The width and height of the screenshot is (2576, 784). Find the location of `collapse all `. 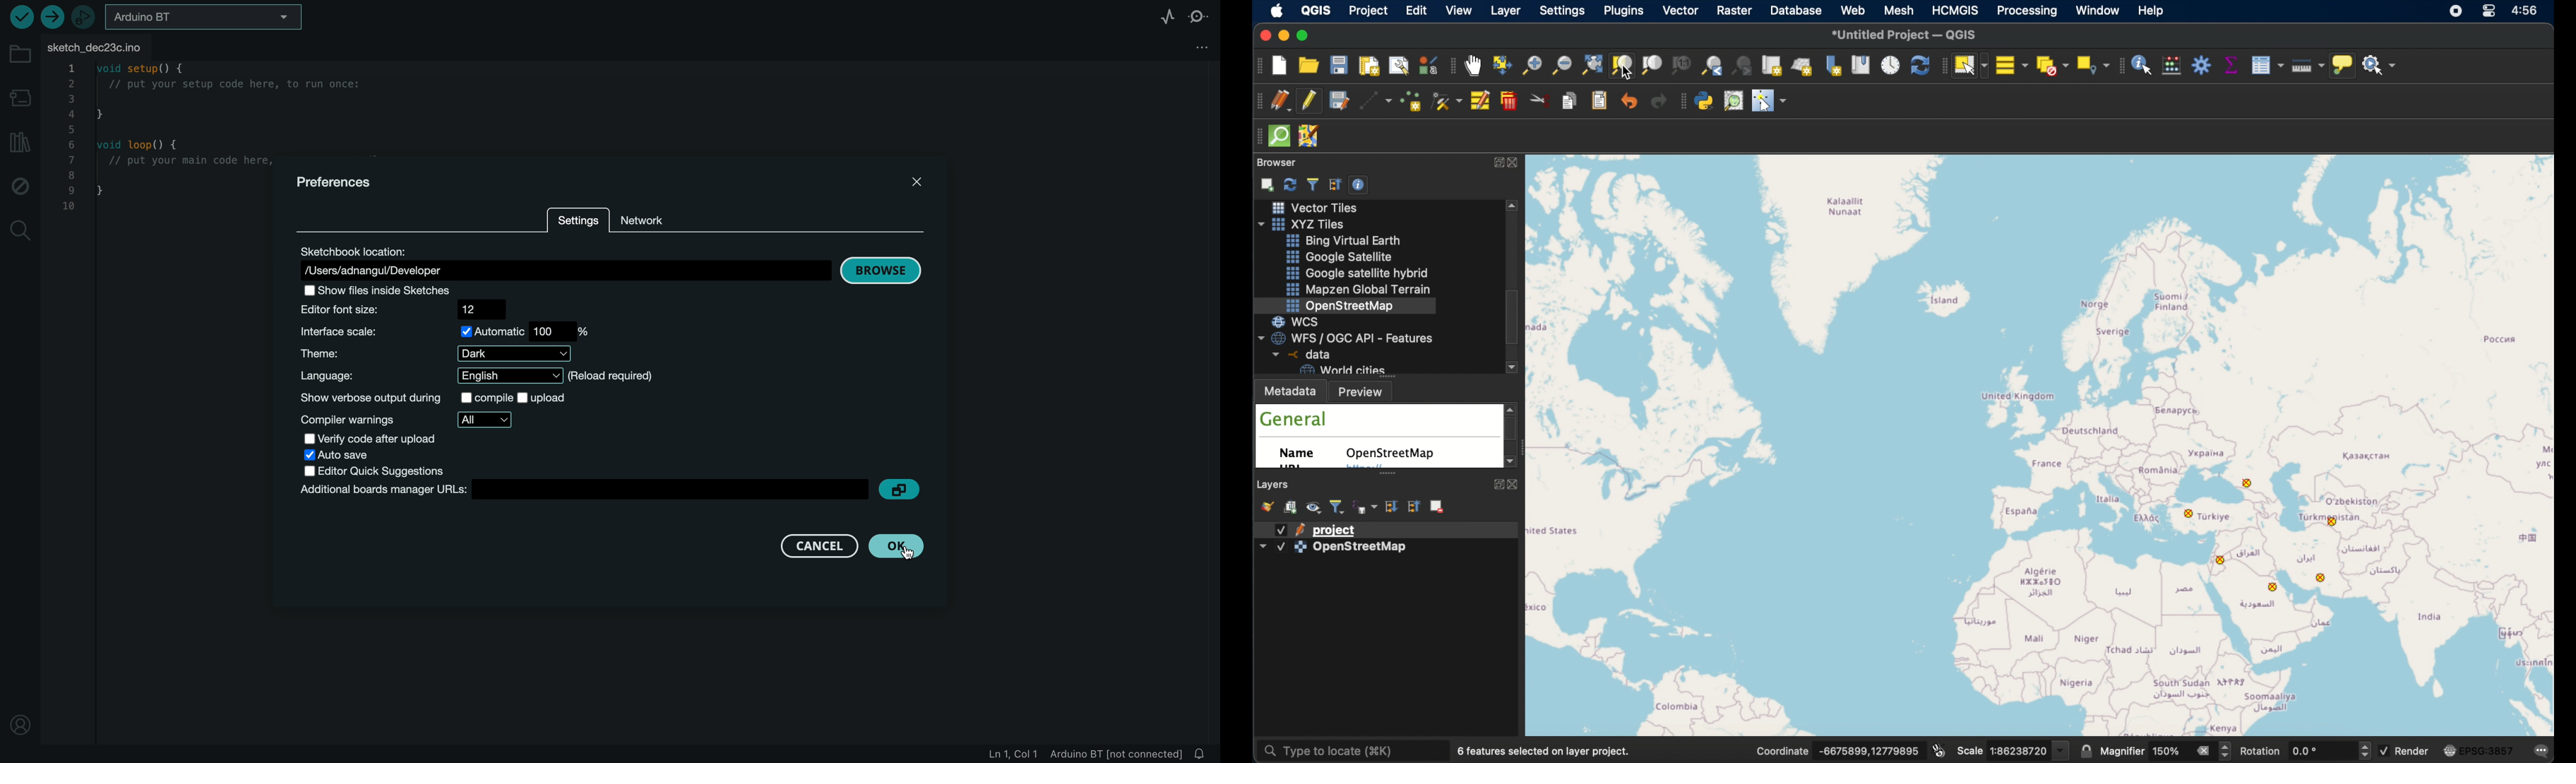

collapse all  is located at coordinates (1335, 183).